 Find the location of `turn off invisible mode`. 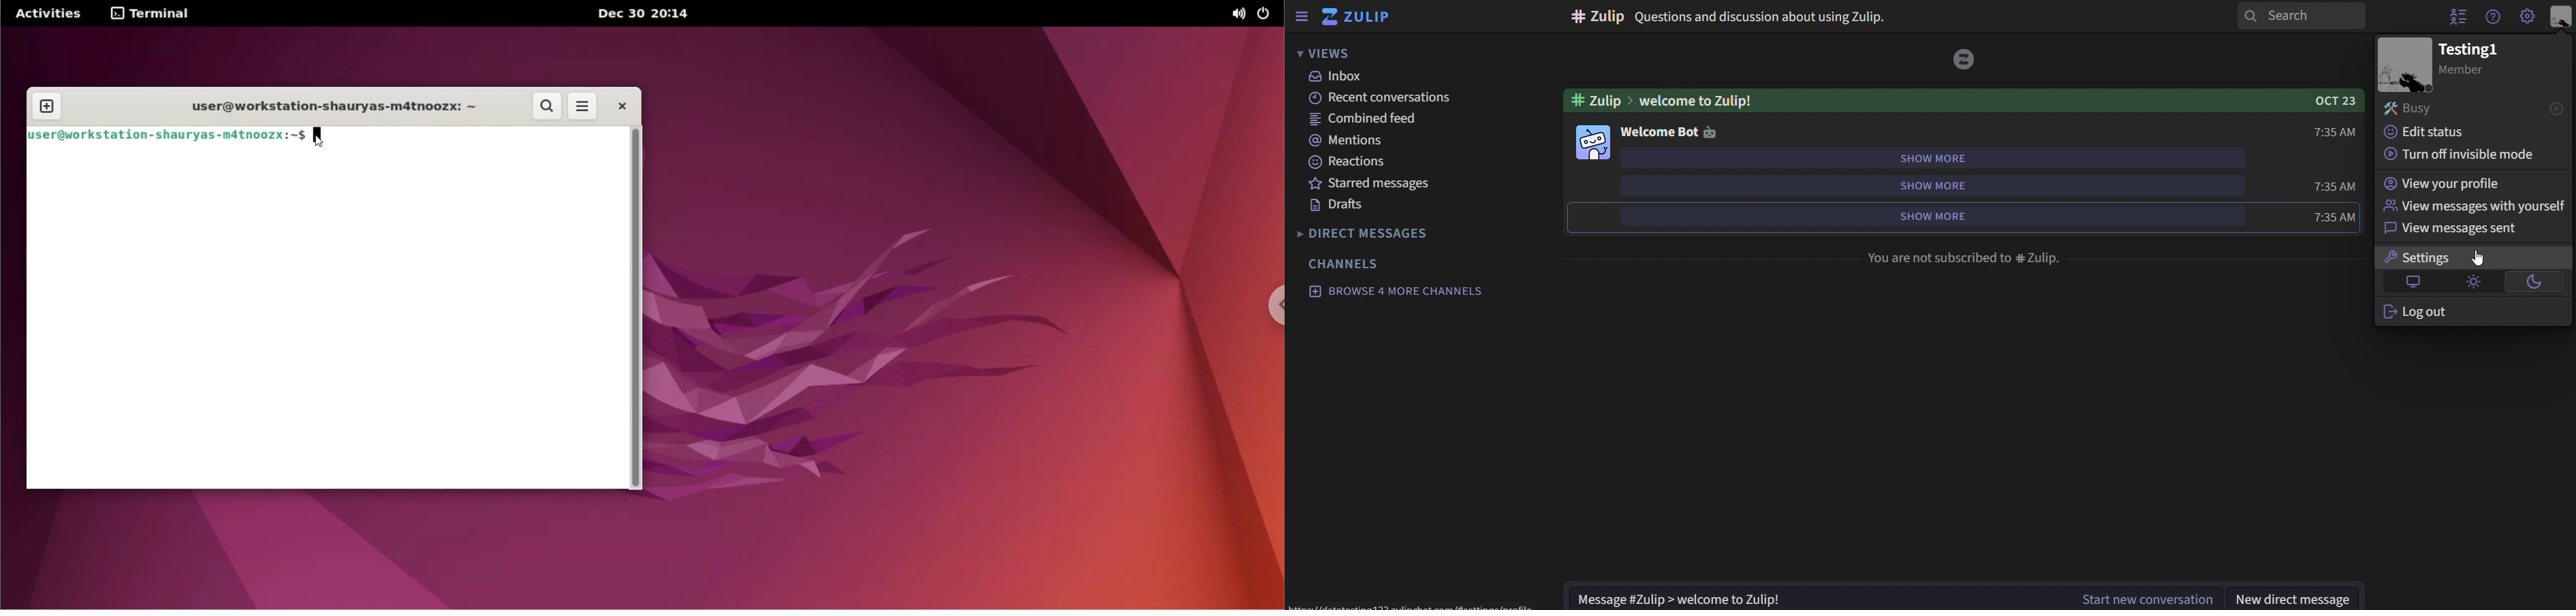

turn off invisible mode is located at coordinates (2455, 155).